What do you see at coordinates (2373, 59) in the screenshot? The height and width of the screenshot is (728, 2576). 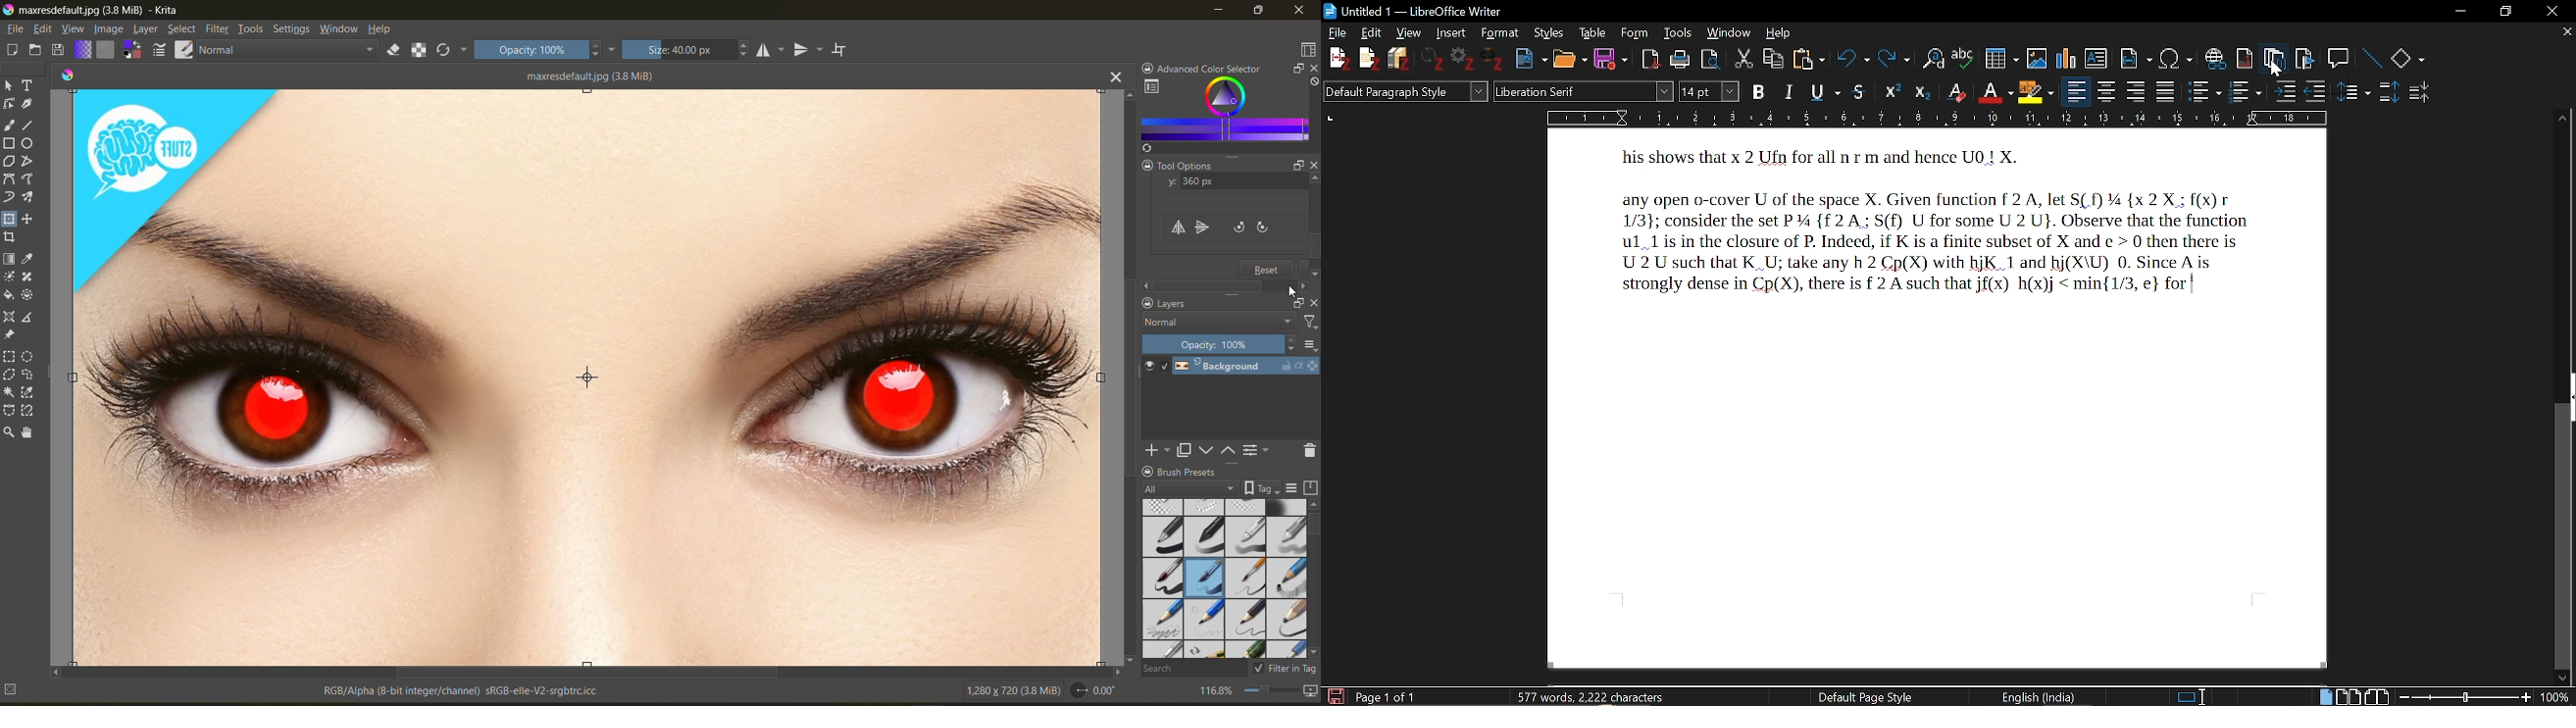 I see `Line` at bounding box center [2373, 59].